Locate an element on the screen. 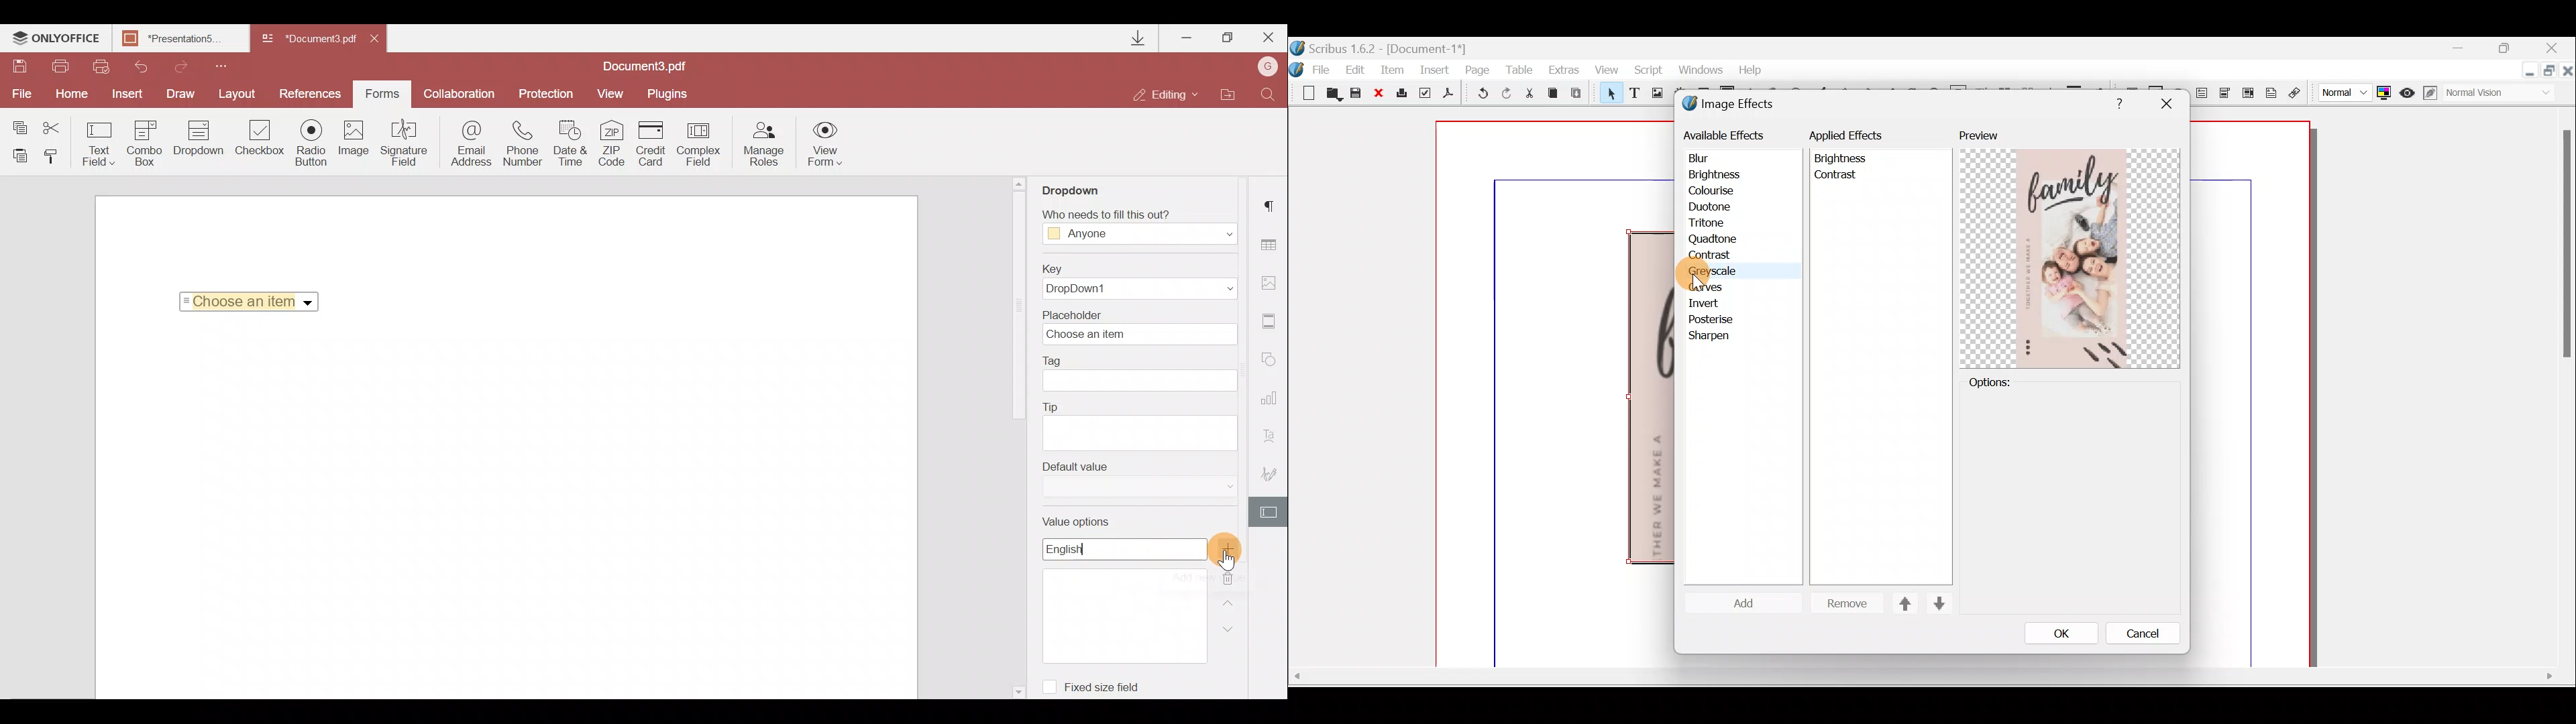 The image size is (2576, 728). Header & Footer settings is located at coordinates (1272, 324).